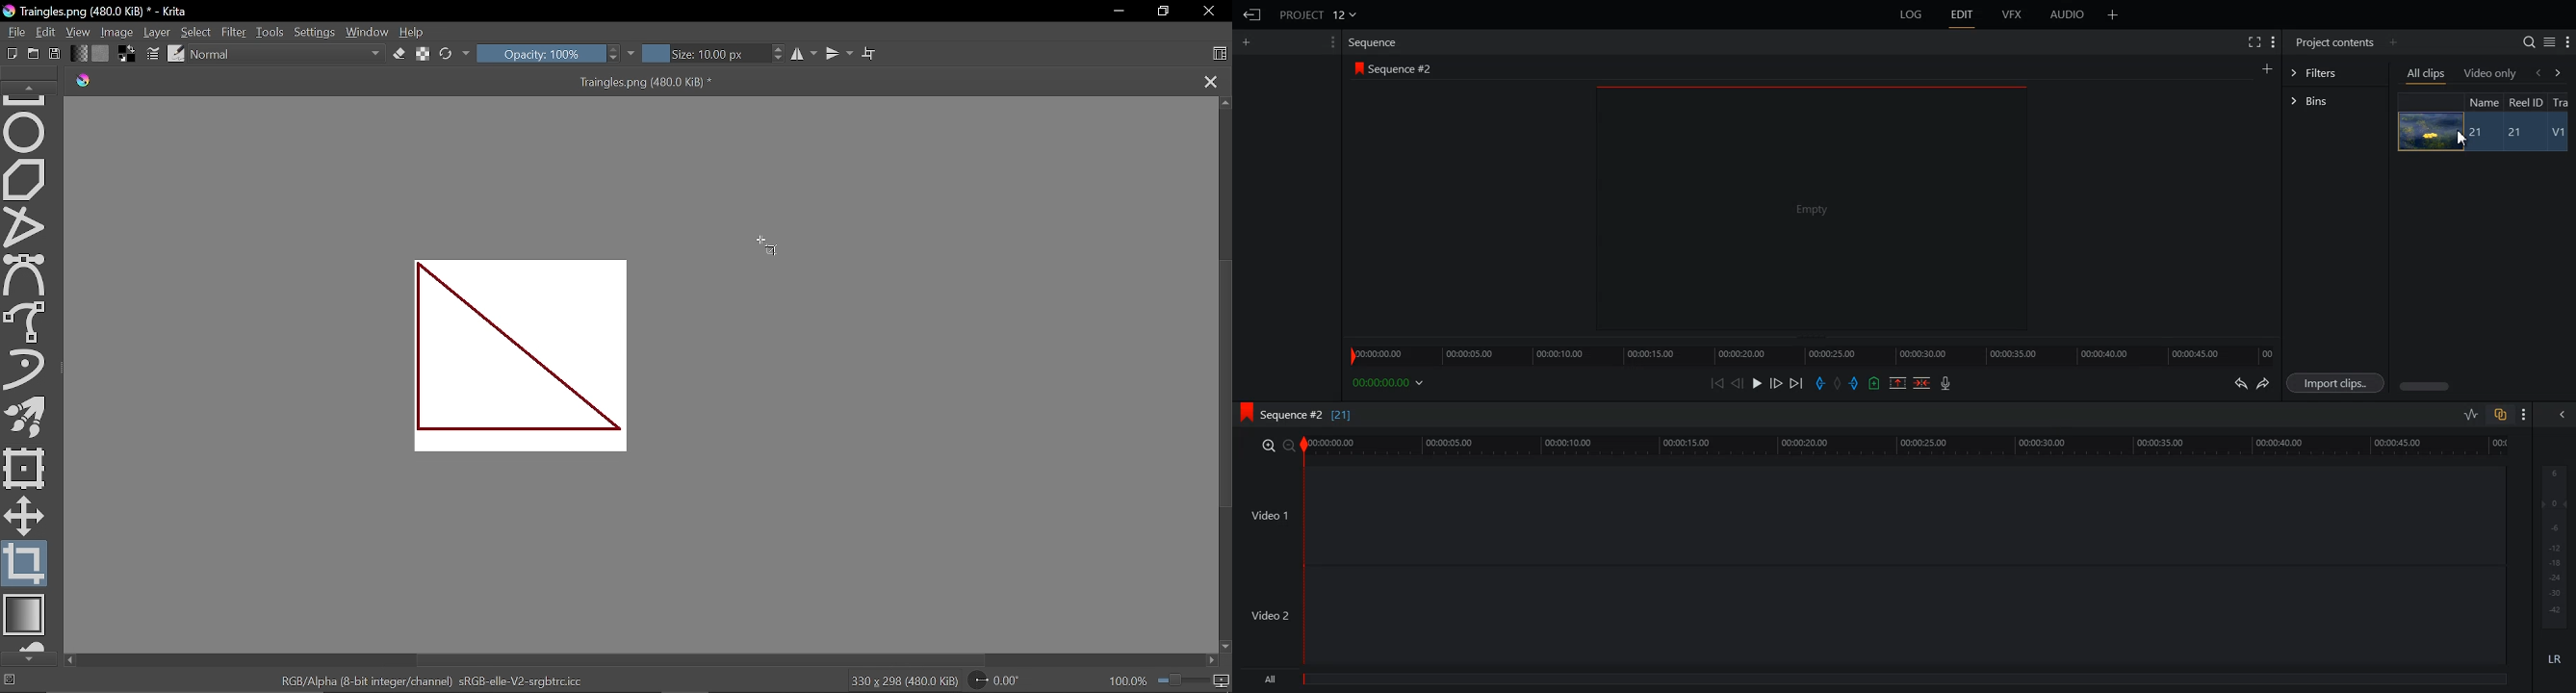 The image size is (2576, 700). Describe the element at coordinates (869, 53) in the screenshot. I see `Wrap text tool` at that location.